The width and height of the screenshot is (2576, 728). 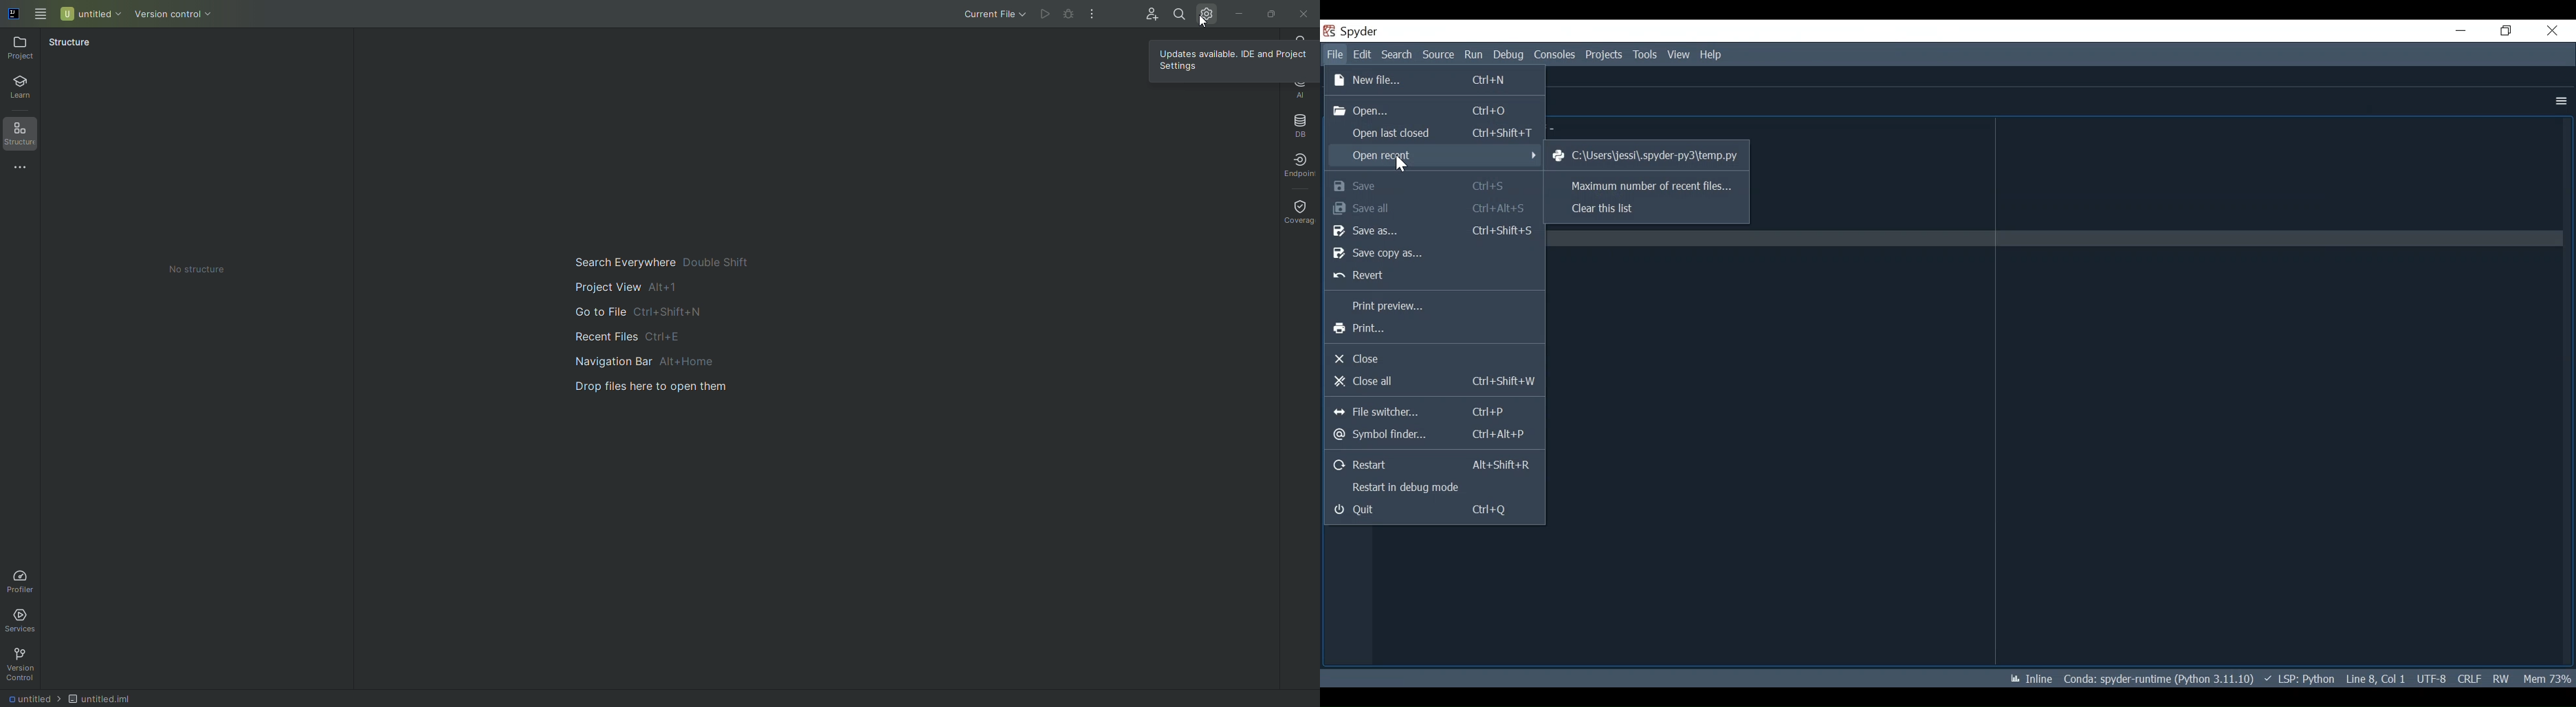 What do you see at coordinates (1362, 32) in the screenshot?
I see `Spyder` at bounding box center [1362, 32].